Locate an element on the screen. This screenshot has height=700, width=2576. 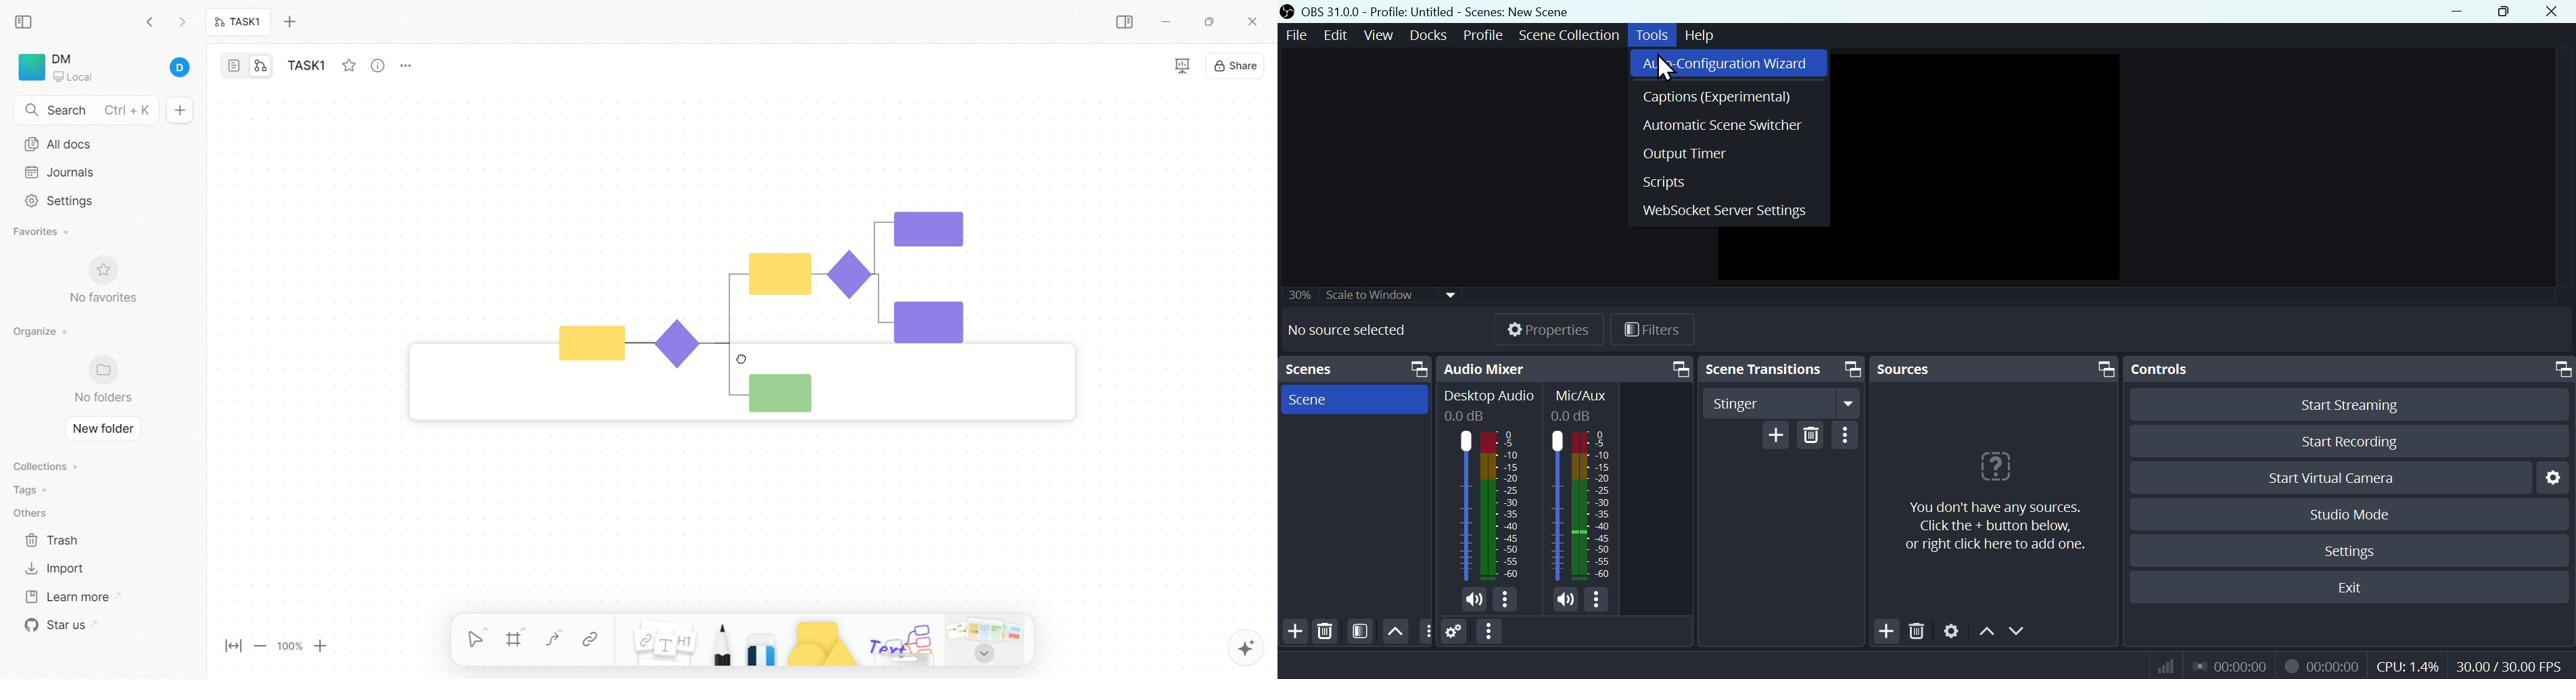
Add is located at coordinates (1885, 630).